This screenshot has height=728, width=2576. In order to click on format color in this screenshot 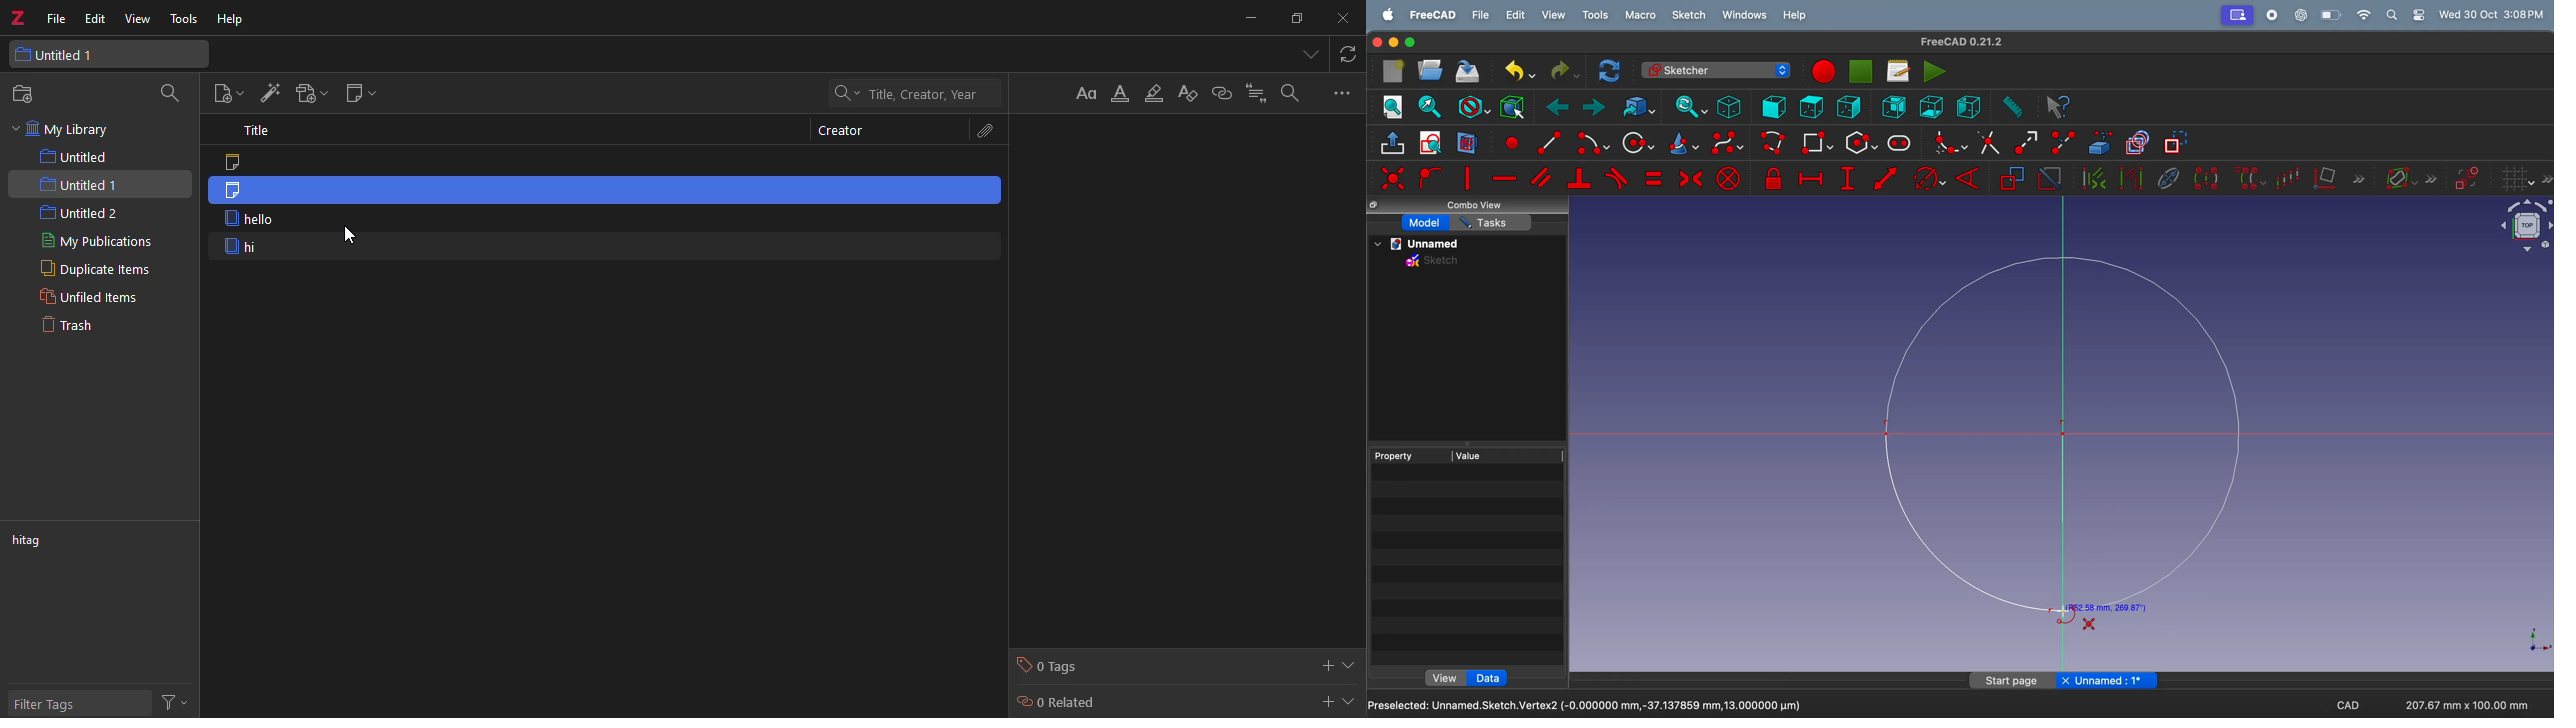, I will do `click(1120, 93)`.